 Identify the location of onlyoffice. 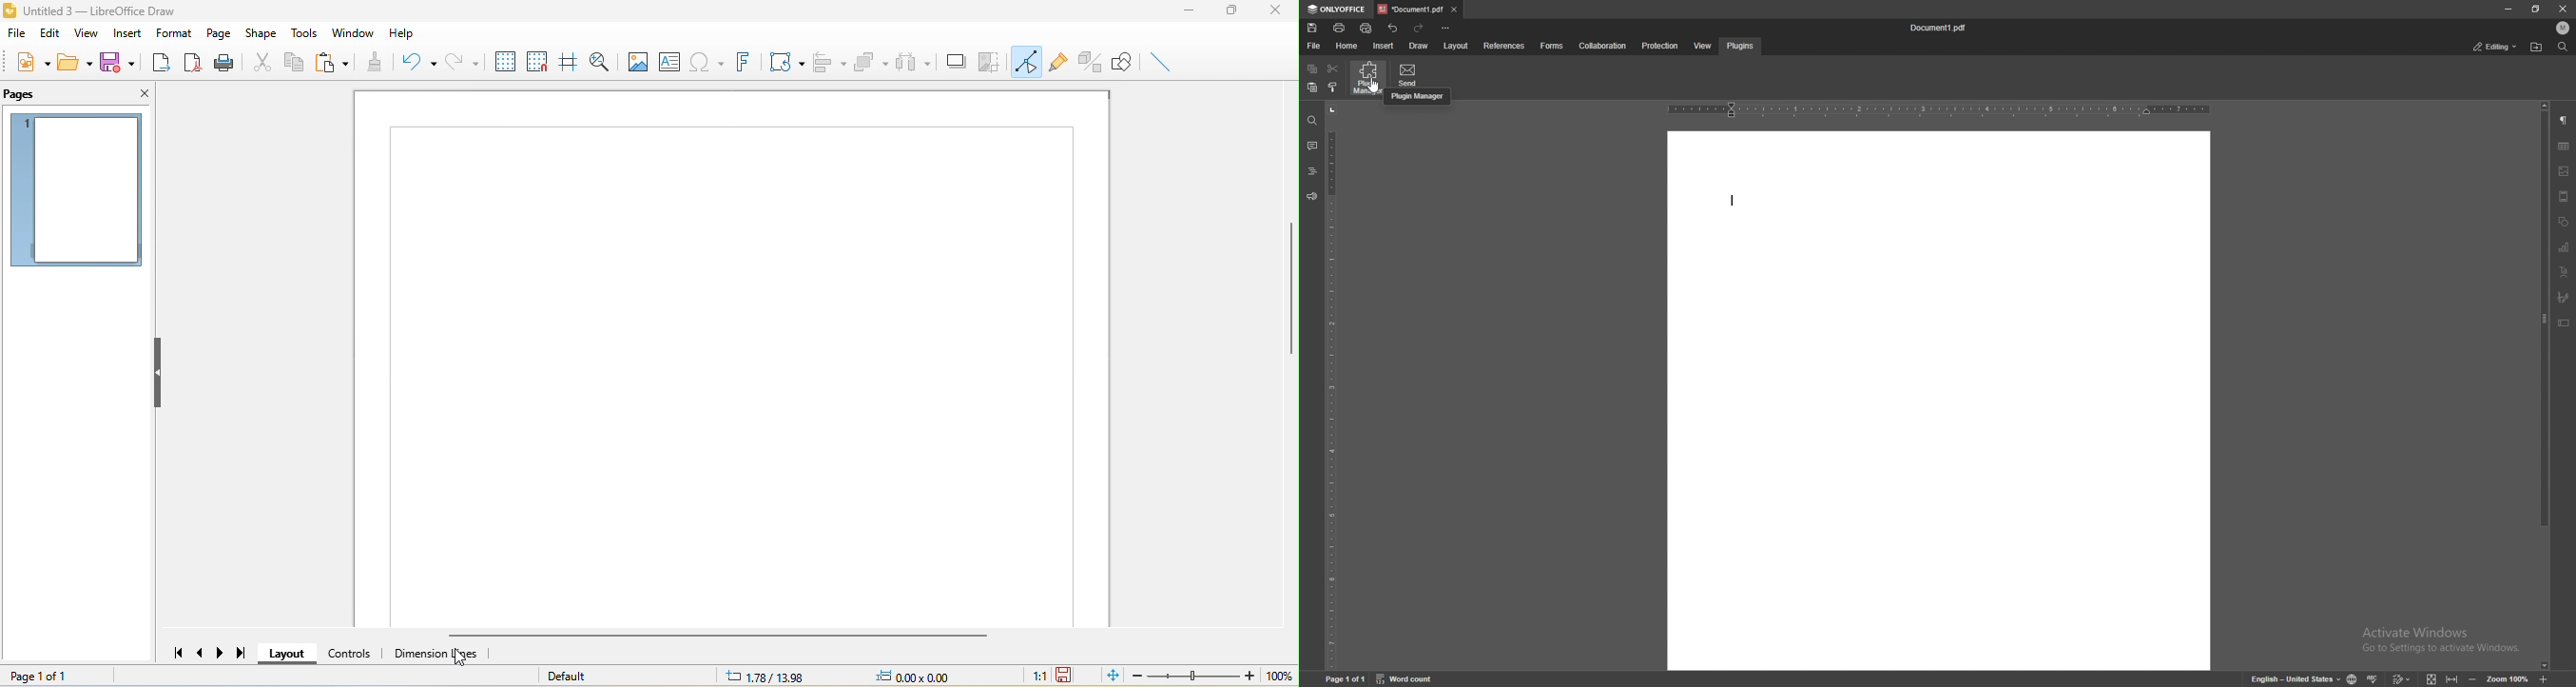
(1338, 9).